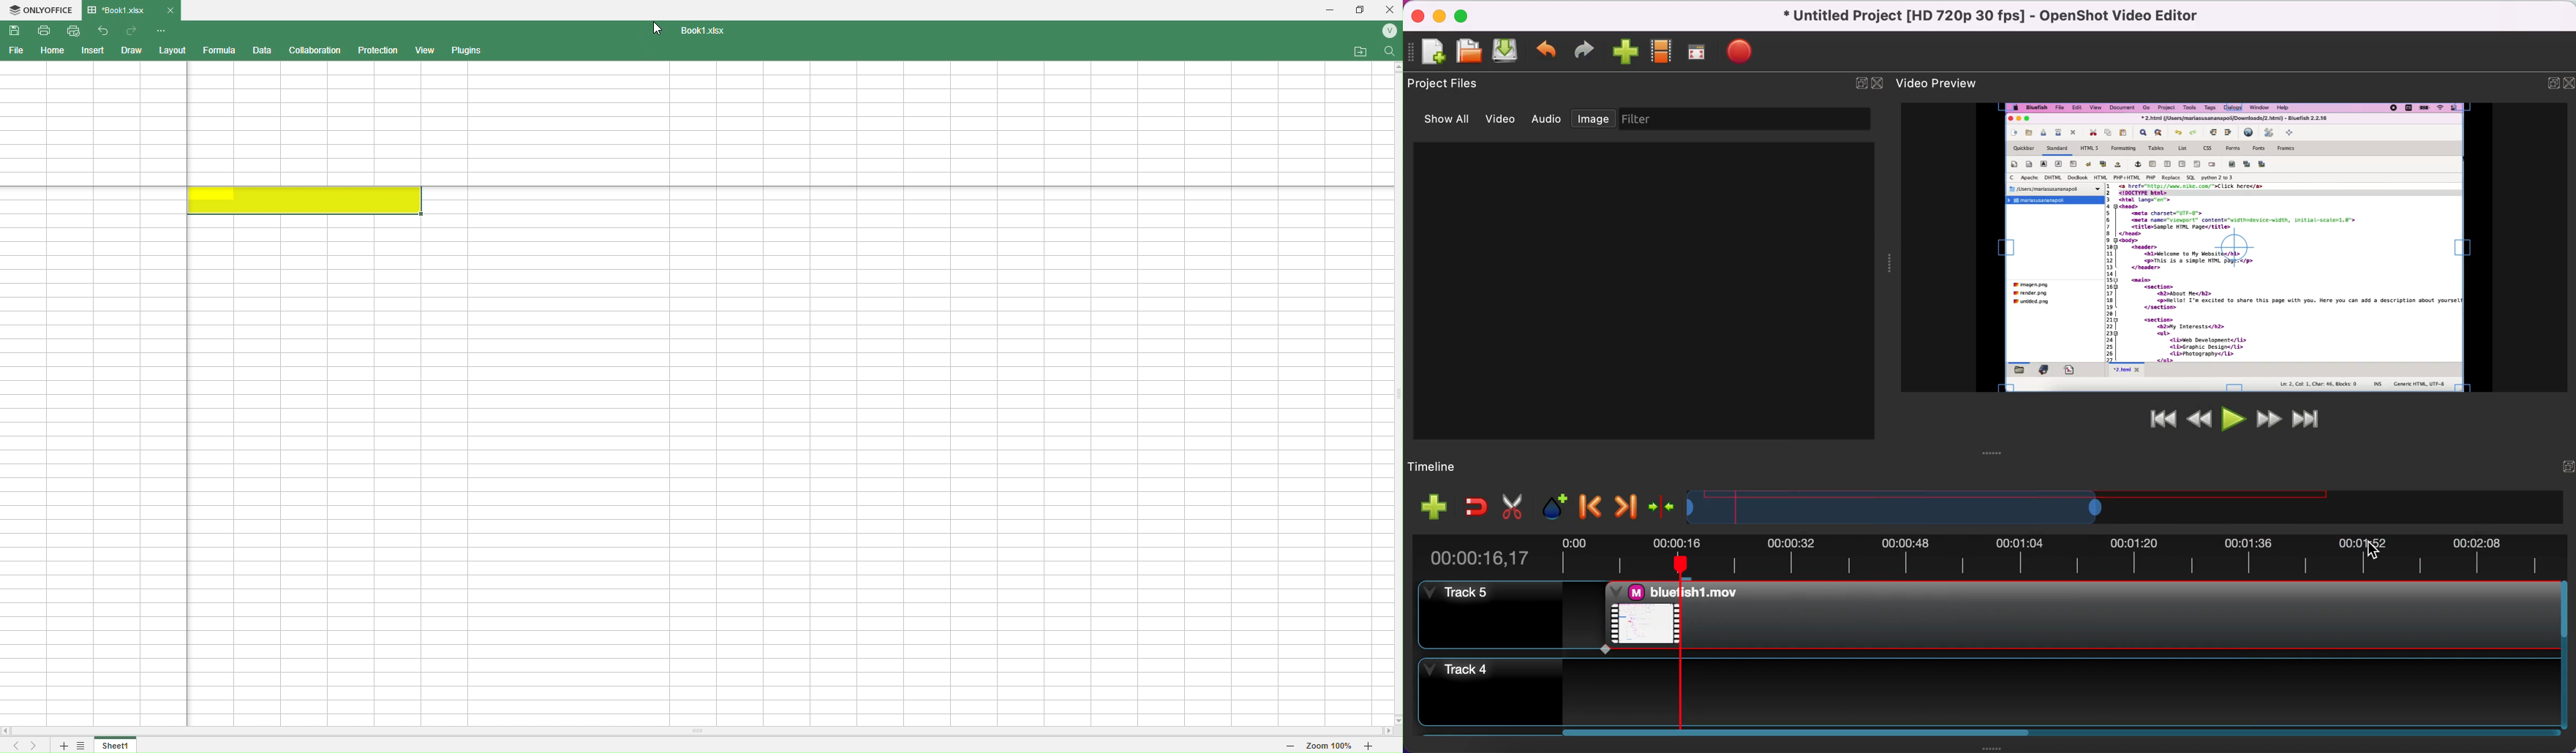 Image resolution: width=2576 pixels, height=756 pixels. What do you see at coordinates (72, 31) in the screenshot?
I see `Quick print` at bounding box center [72, 31].